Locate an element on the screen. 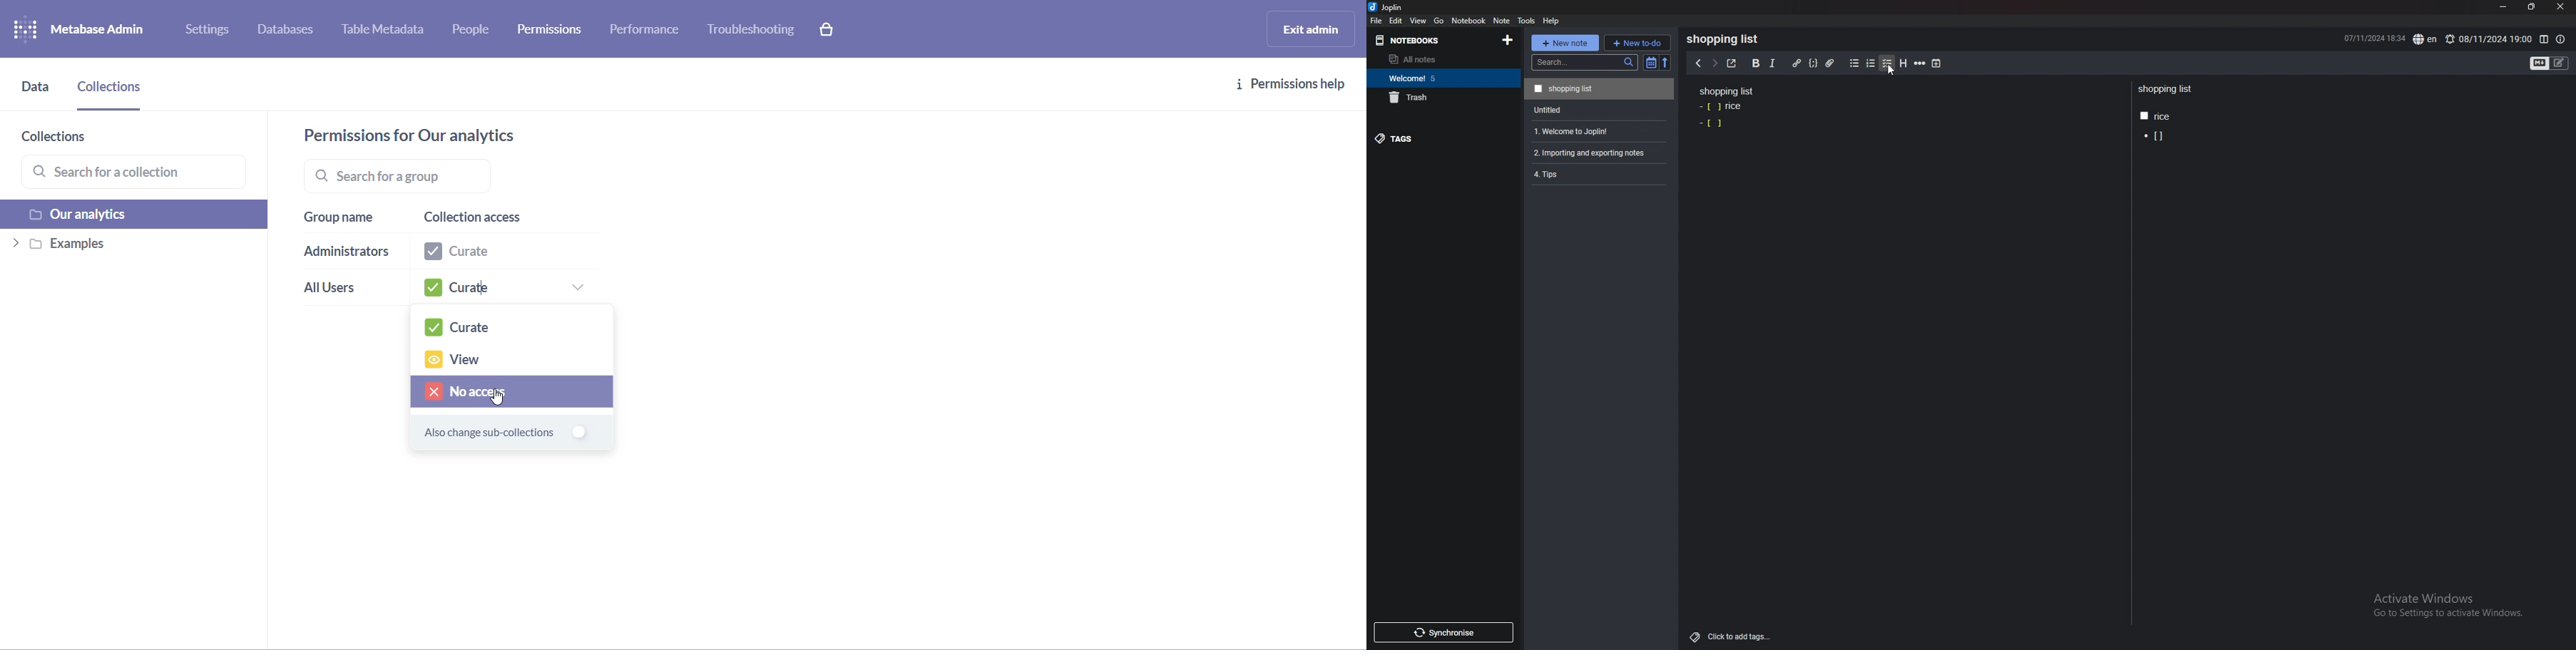 Image resolution: width=2576 pixels, height=672 pixels. go is located at coordinates (1440, 21).